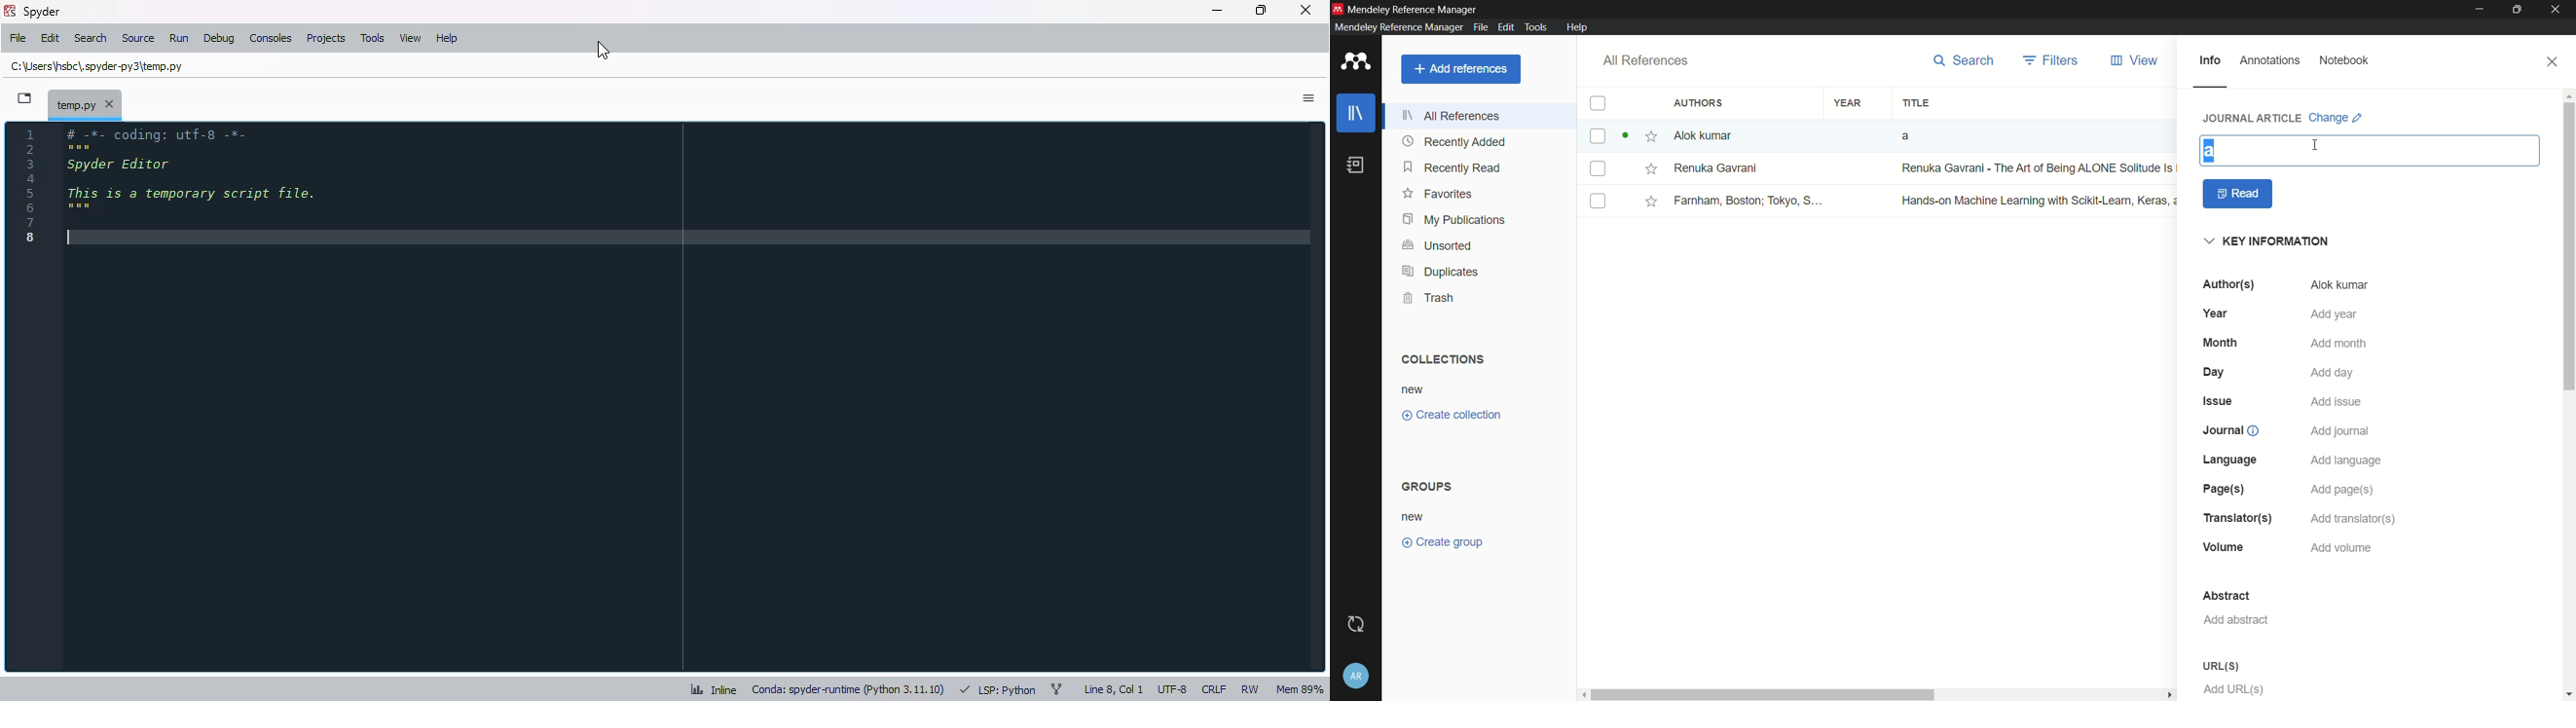 The width and height of the screenshot is (2576, 728). Describe the element at coordinates (85, 103) in the screenshot. I see `temporary file` at that location.